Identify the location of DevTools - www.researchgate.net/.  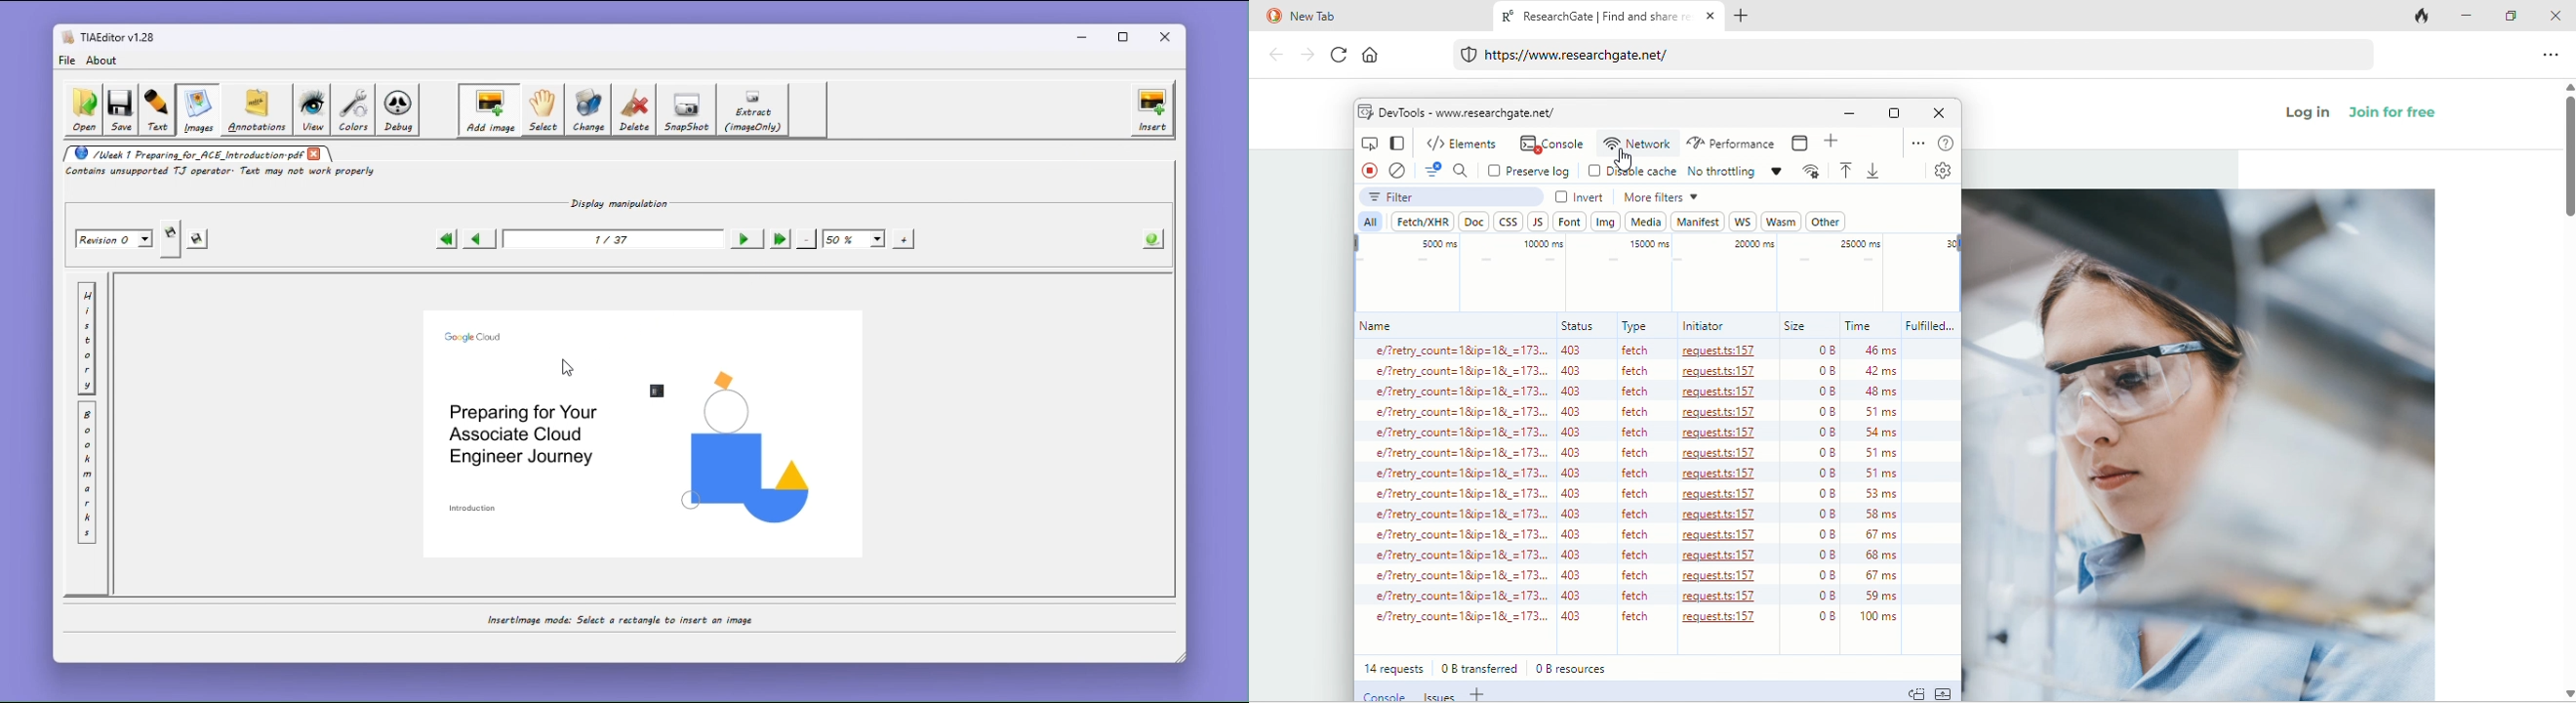
(1468, 112).